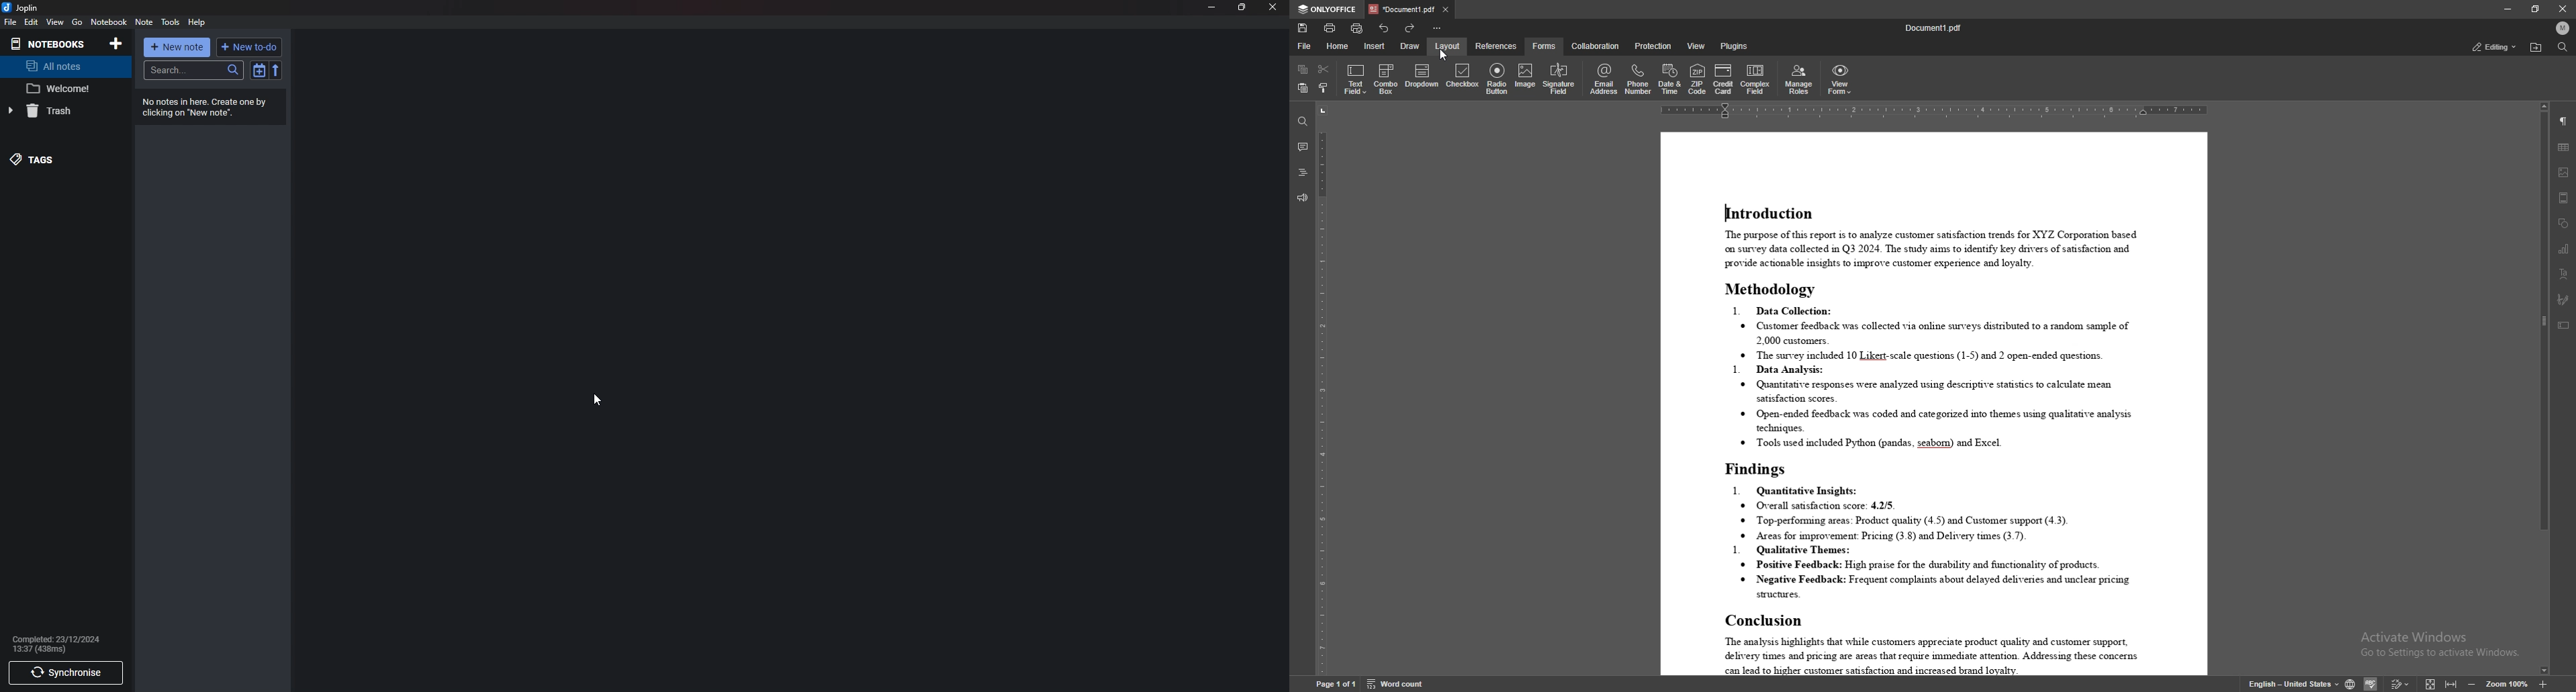 Image resolution: width=2576 pixels, height=700 pixels. Describe the element at coordinates (276, 71) in the screenshot. I see `Reverse sort order` at that location.